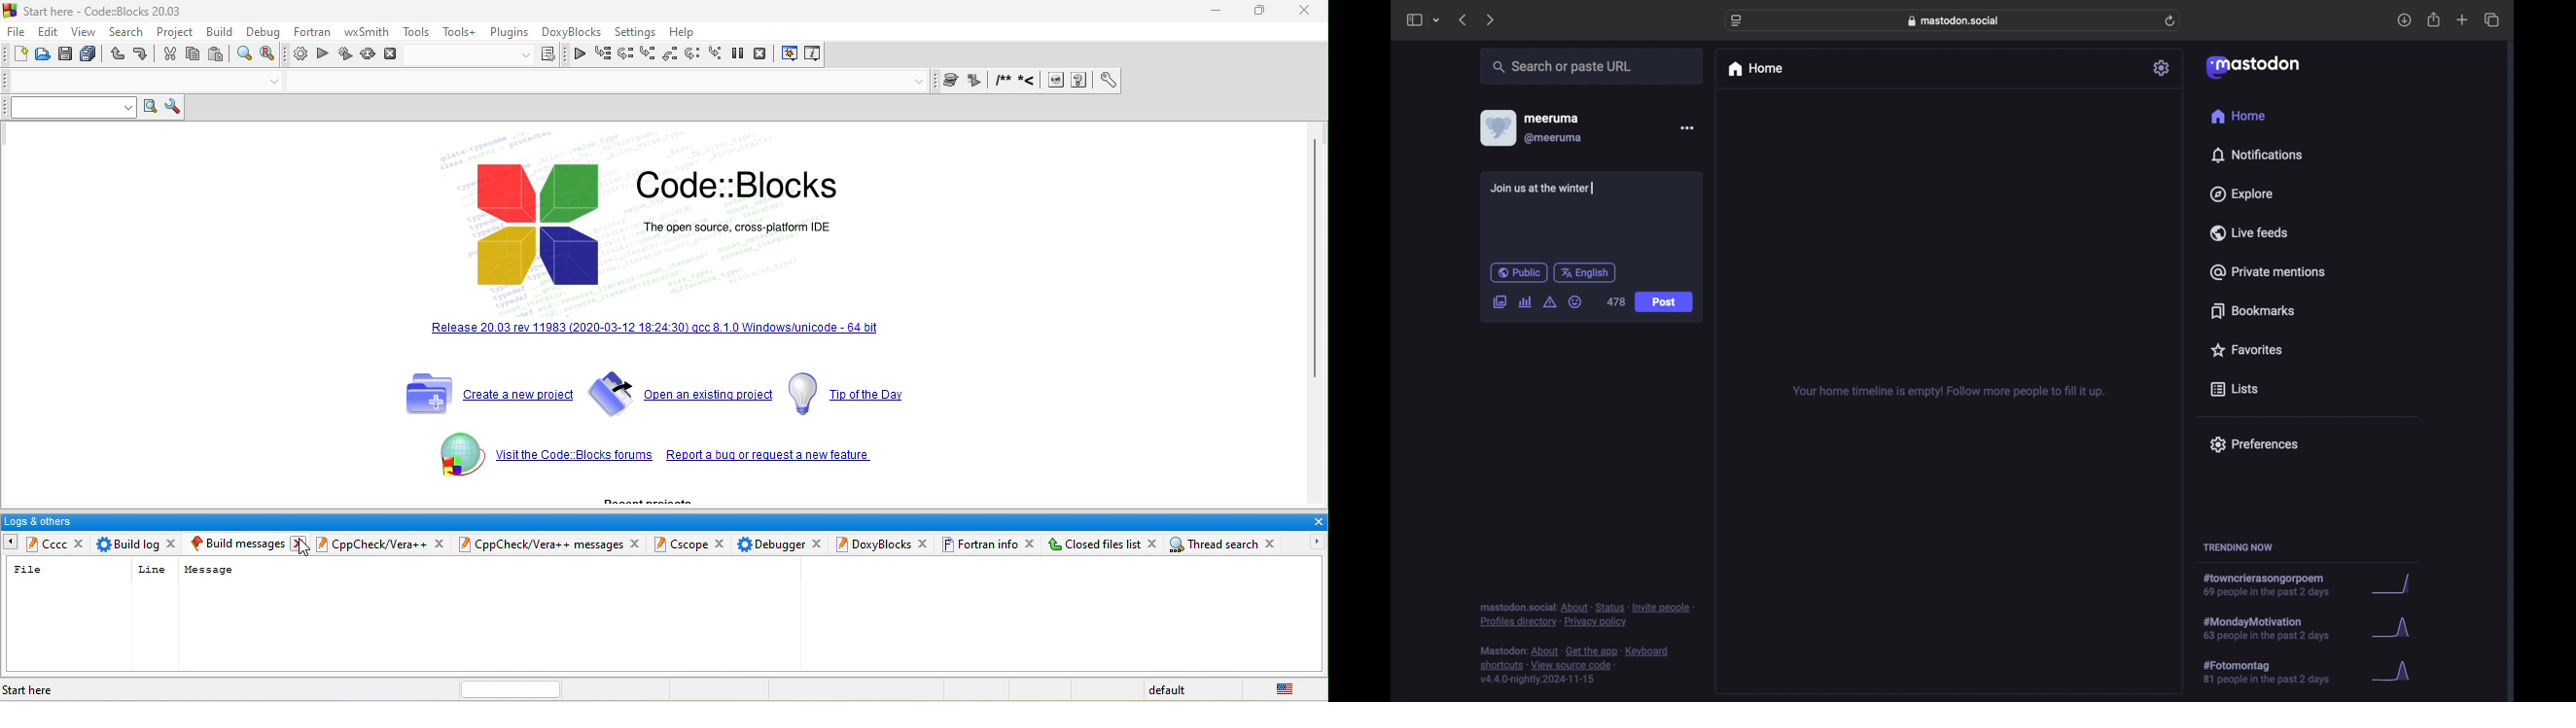 The image size is (2576, 728). I want to click on website settings, so click(1738, 21).